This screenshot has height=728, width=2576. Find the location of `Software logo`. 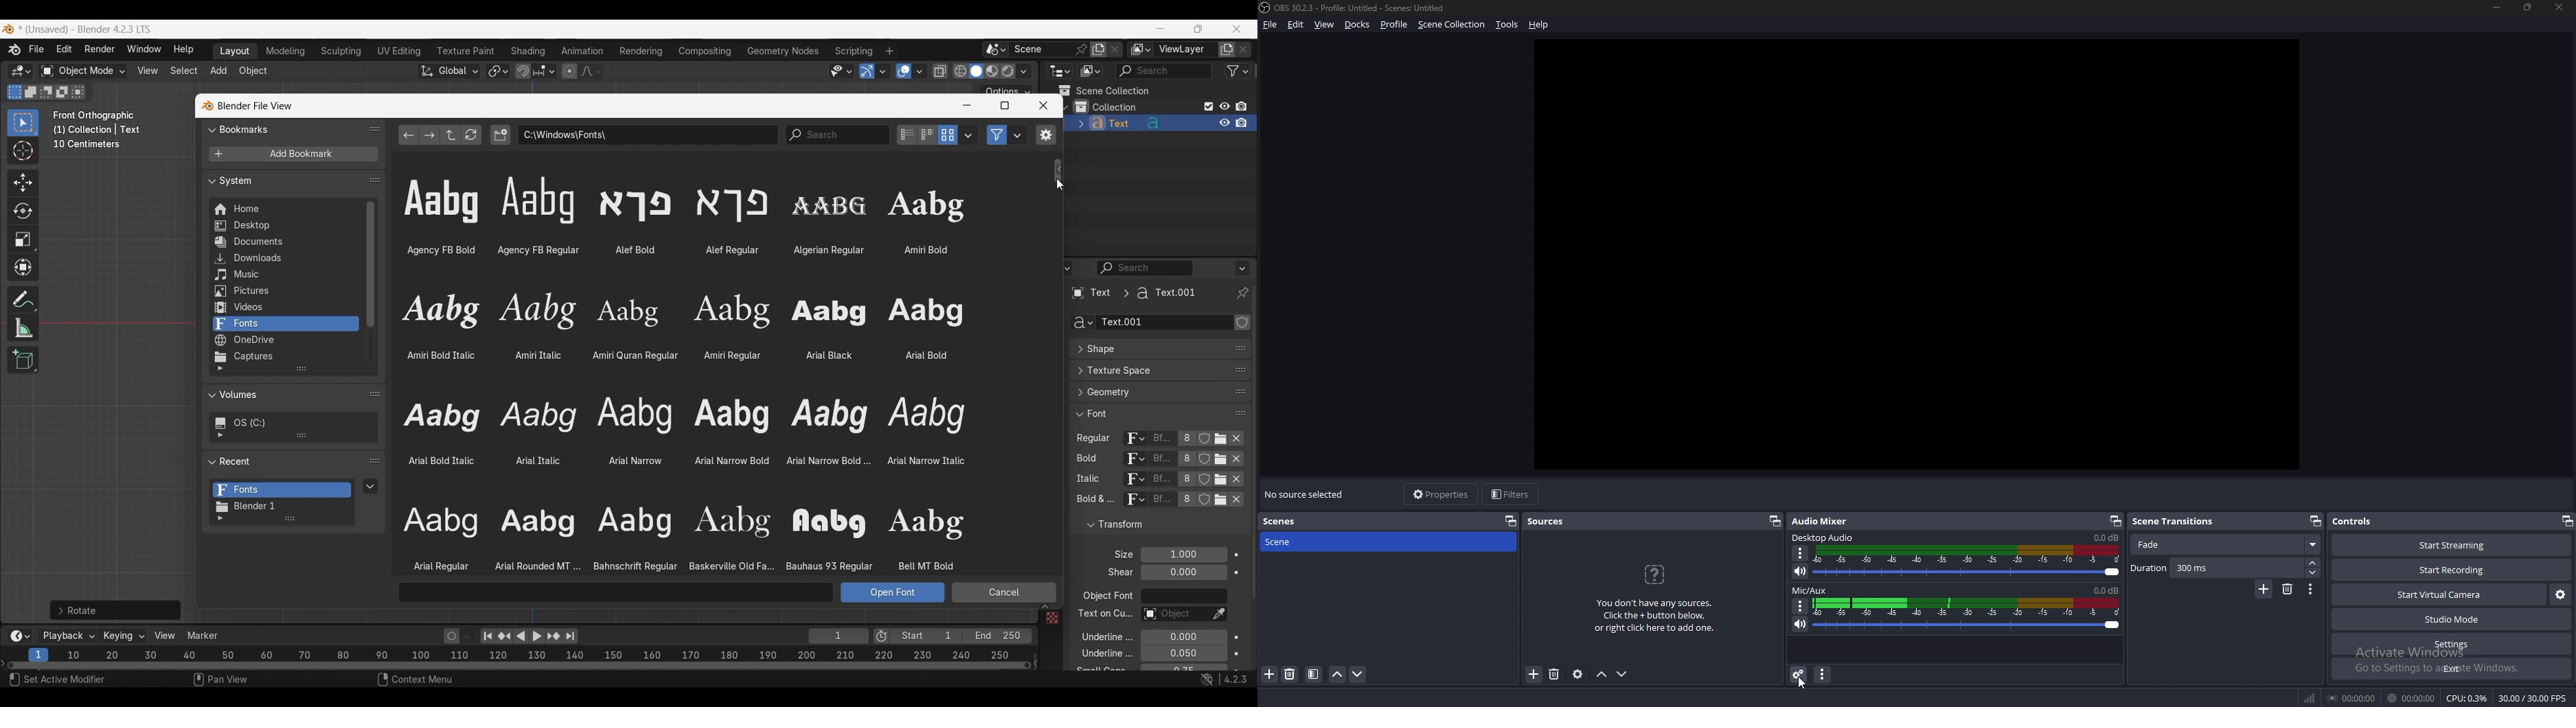

Software logo is located at coordinates (8, 29).